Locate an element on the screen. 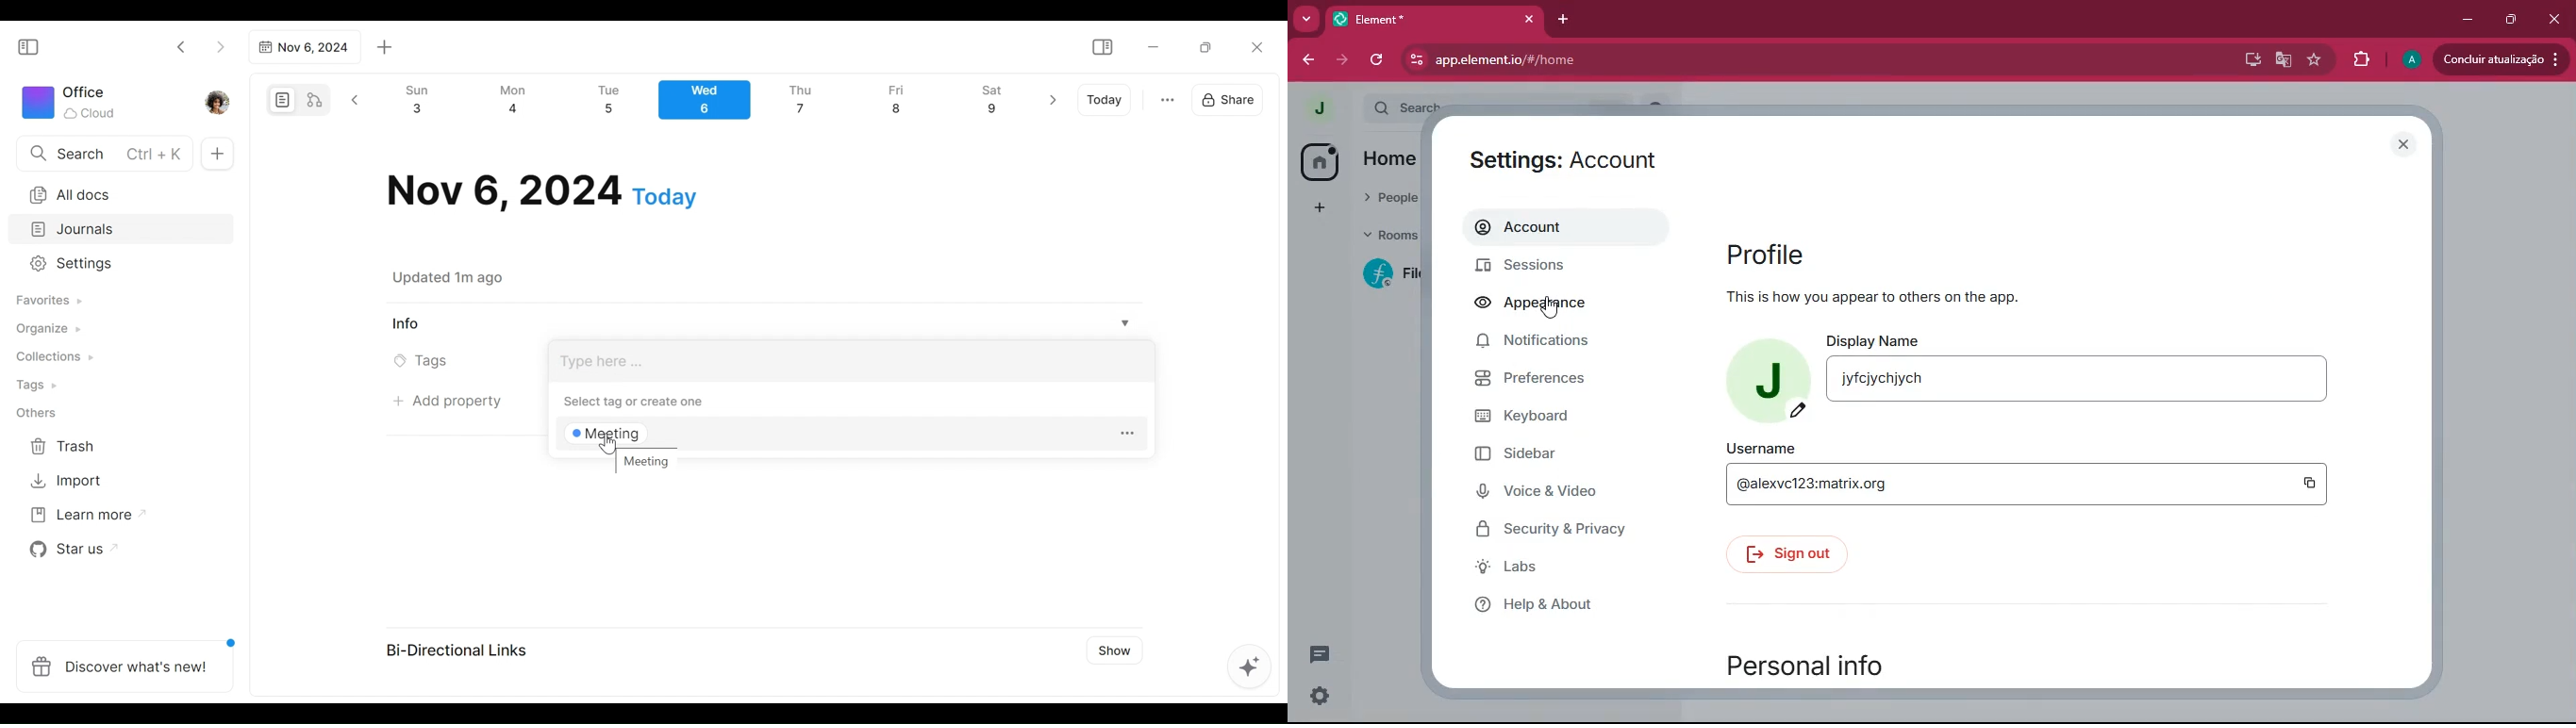  Collections is located at coordinates (53, 359).